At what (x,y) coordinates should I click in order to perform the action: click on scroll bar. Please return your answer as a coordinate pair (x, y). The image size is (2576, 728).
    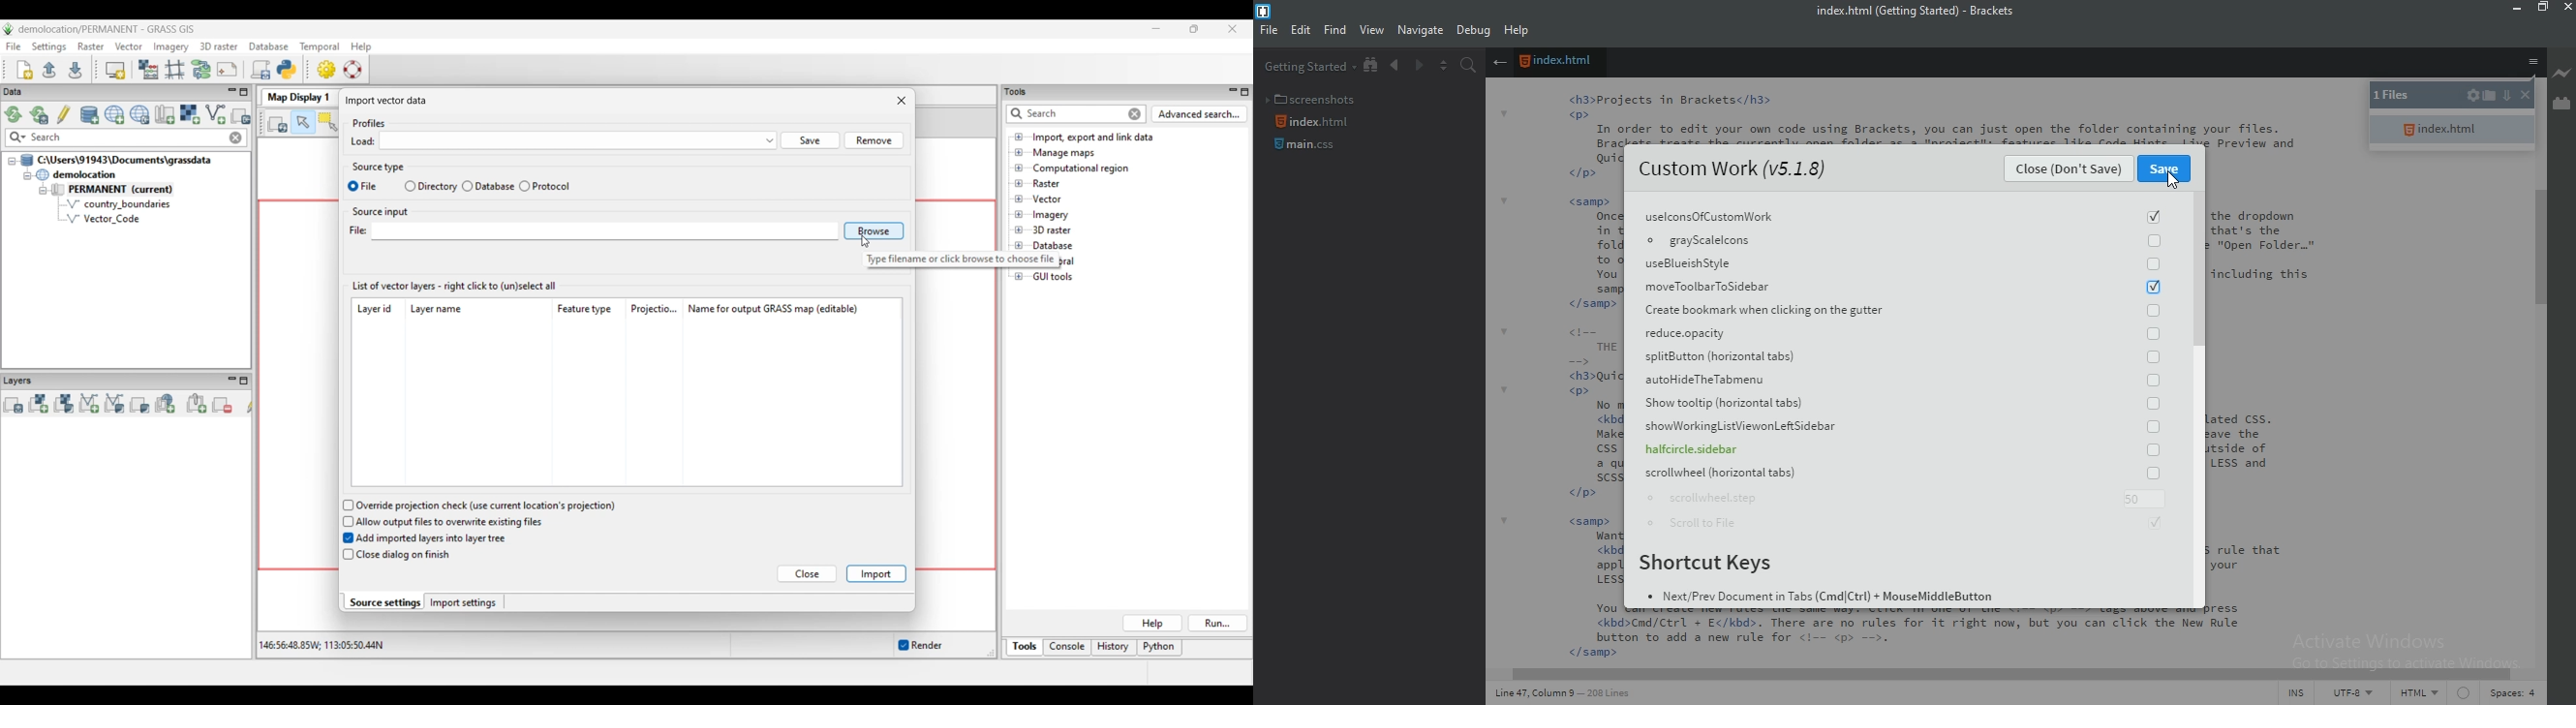
    Looking at the image, I should click on (2196, 266).